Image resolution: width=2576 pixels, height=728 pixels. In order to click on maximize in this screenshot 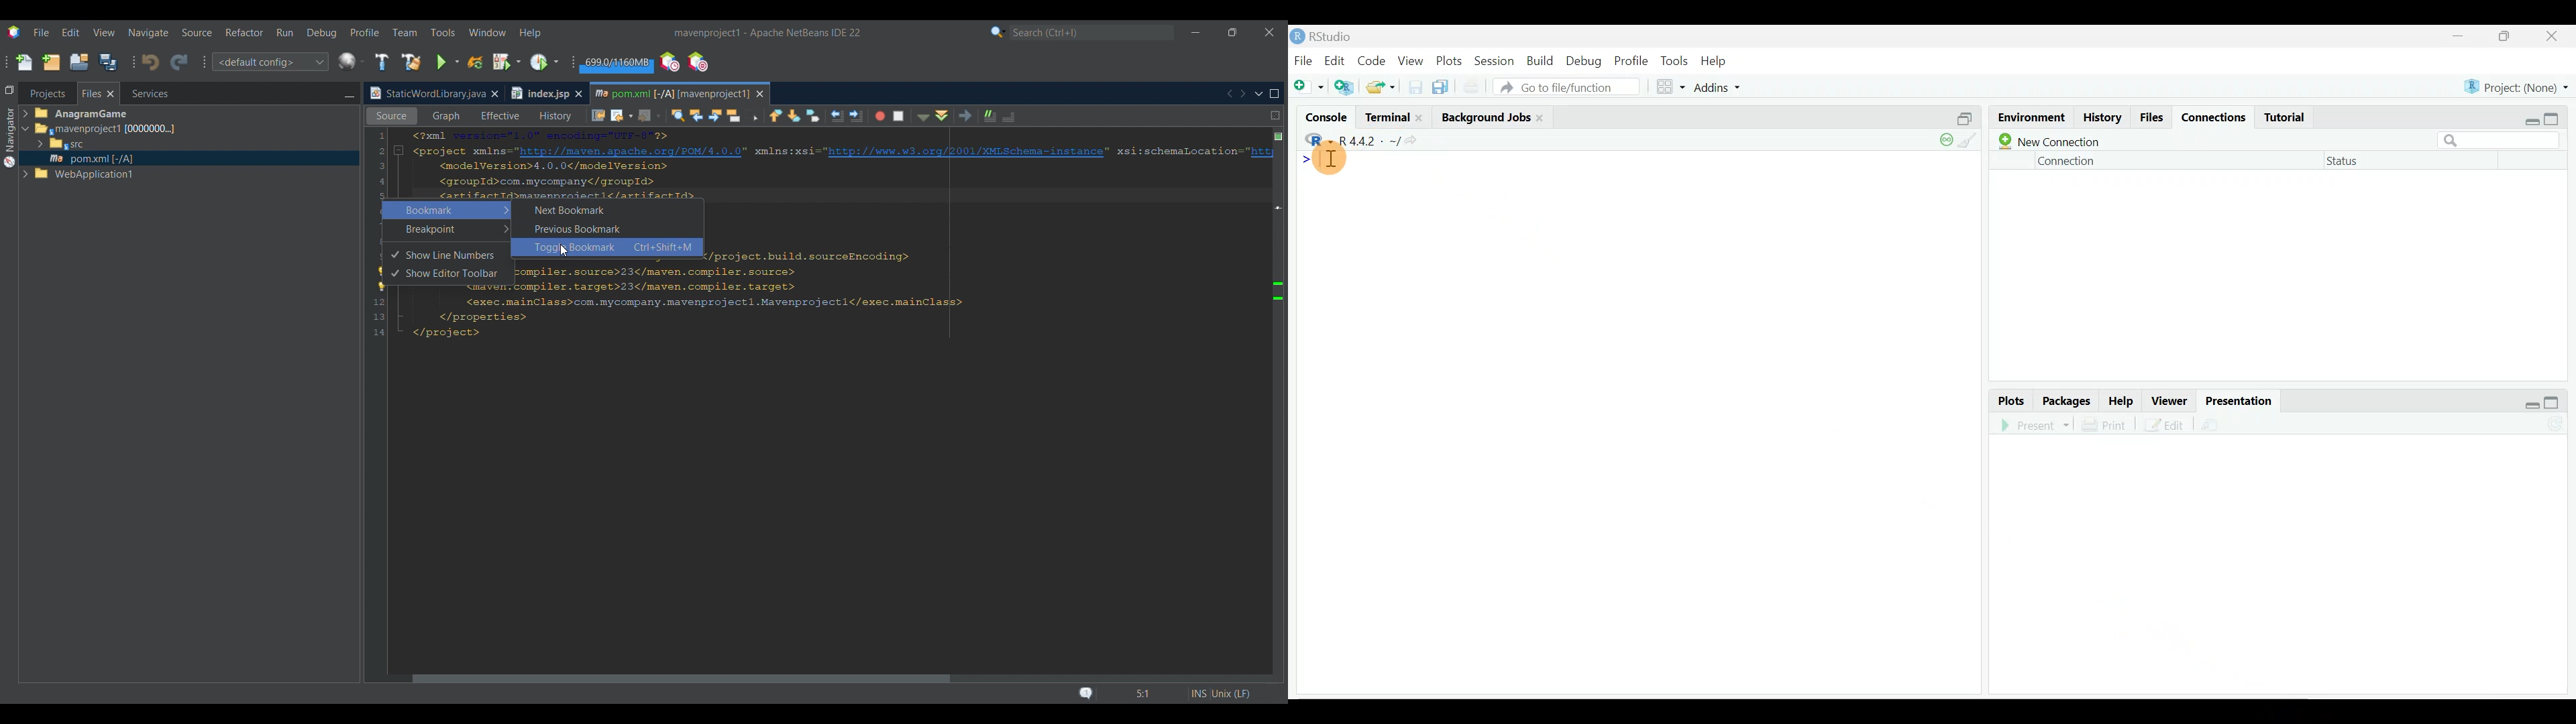, I will do `click(2556, 116)`.